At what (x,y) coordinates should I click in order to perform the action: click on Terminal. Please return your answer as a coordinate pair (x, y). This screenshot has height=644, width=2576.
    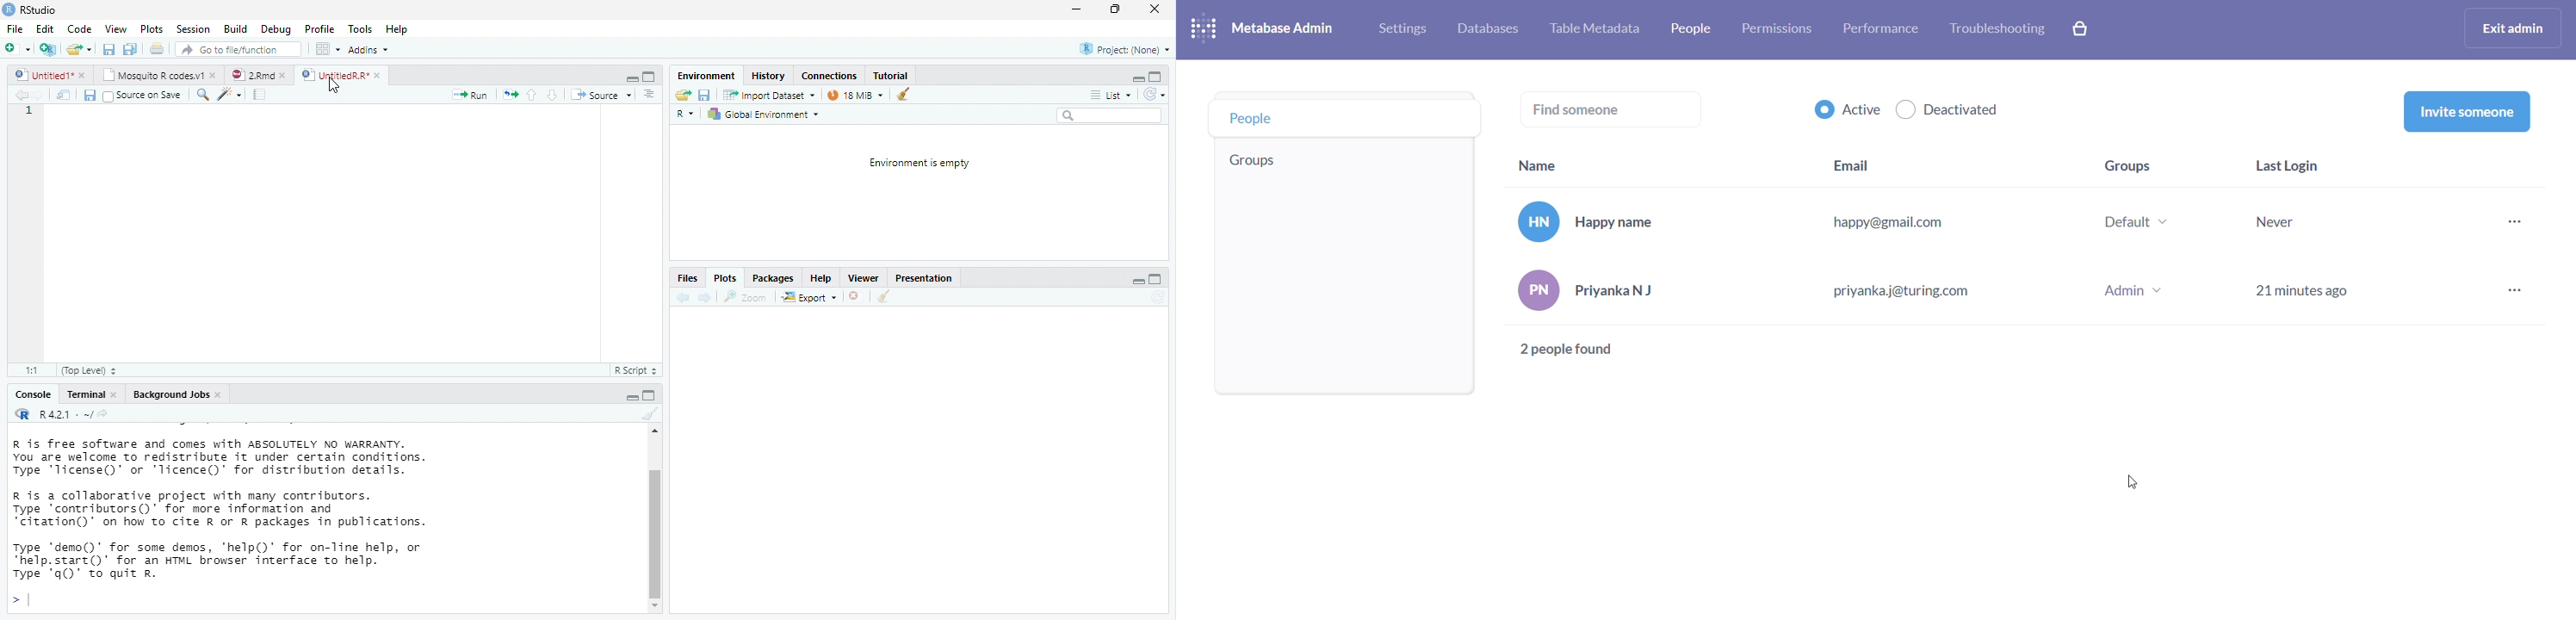
    Looking at the image, I should click on (85, 394).